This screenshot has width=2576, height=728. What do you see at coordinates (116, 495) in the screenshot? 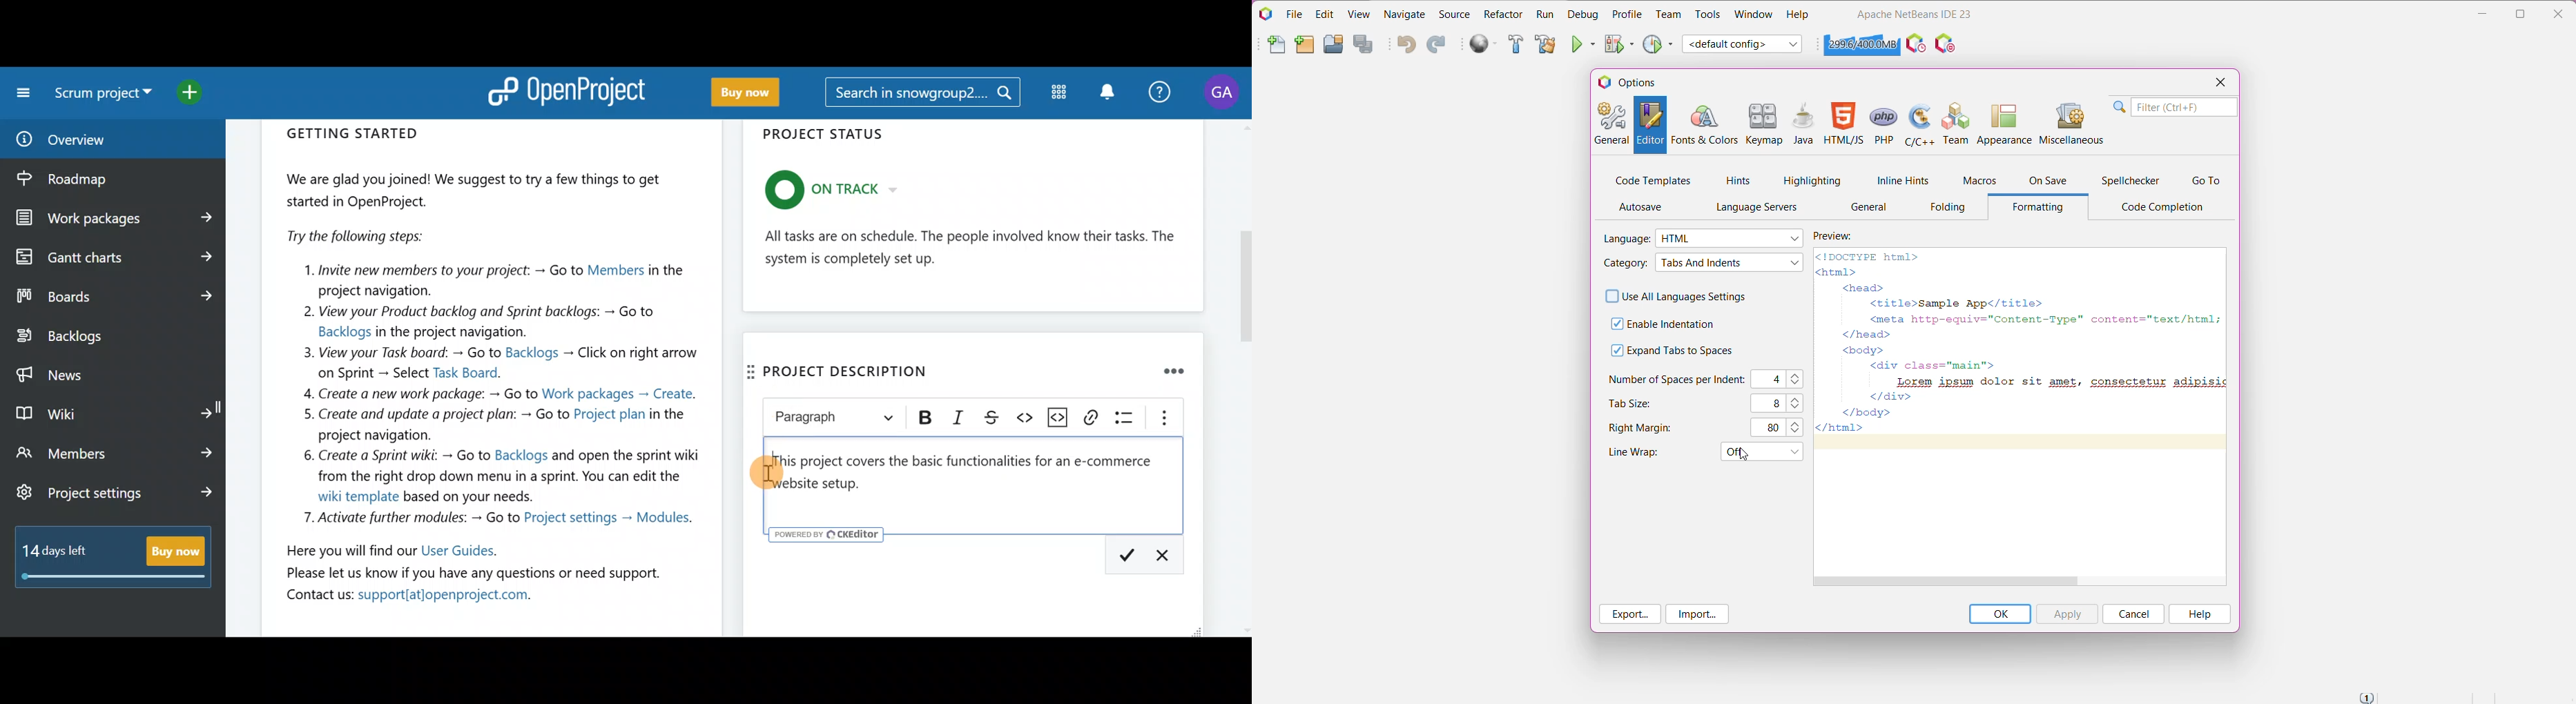
I see `Project settings` at bounding box center [116, 495].